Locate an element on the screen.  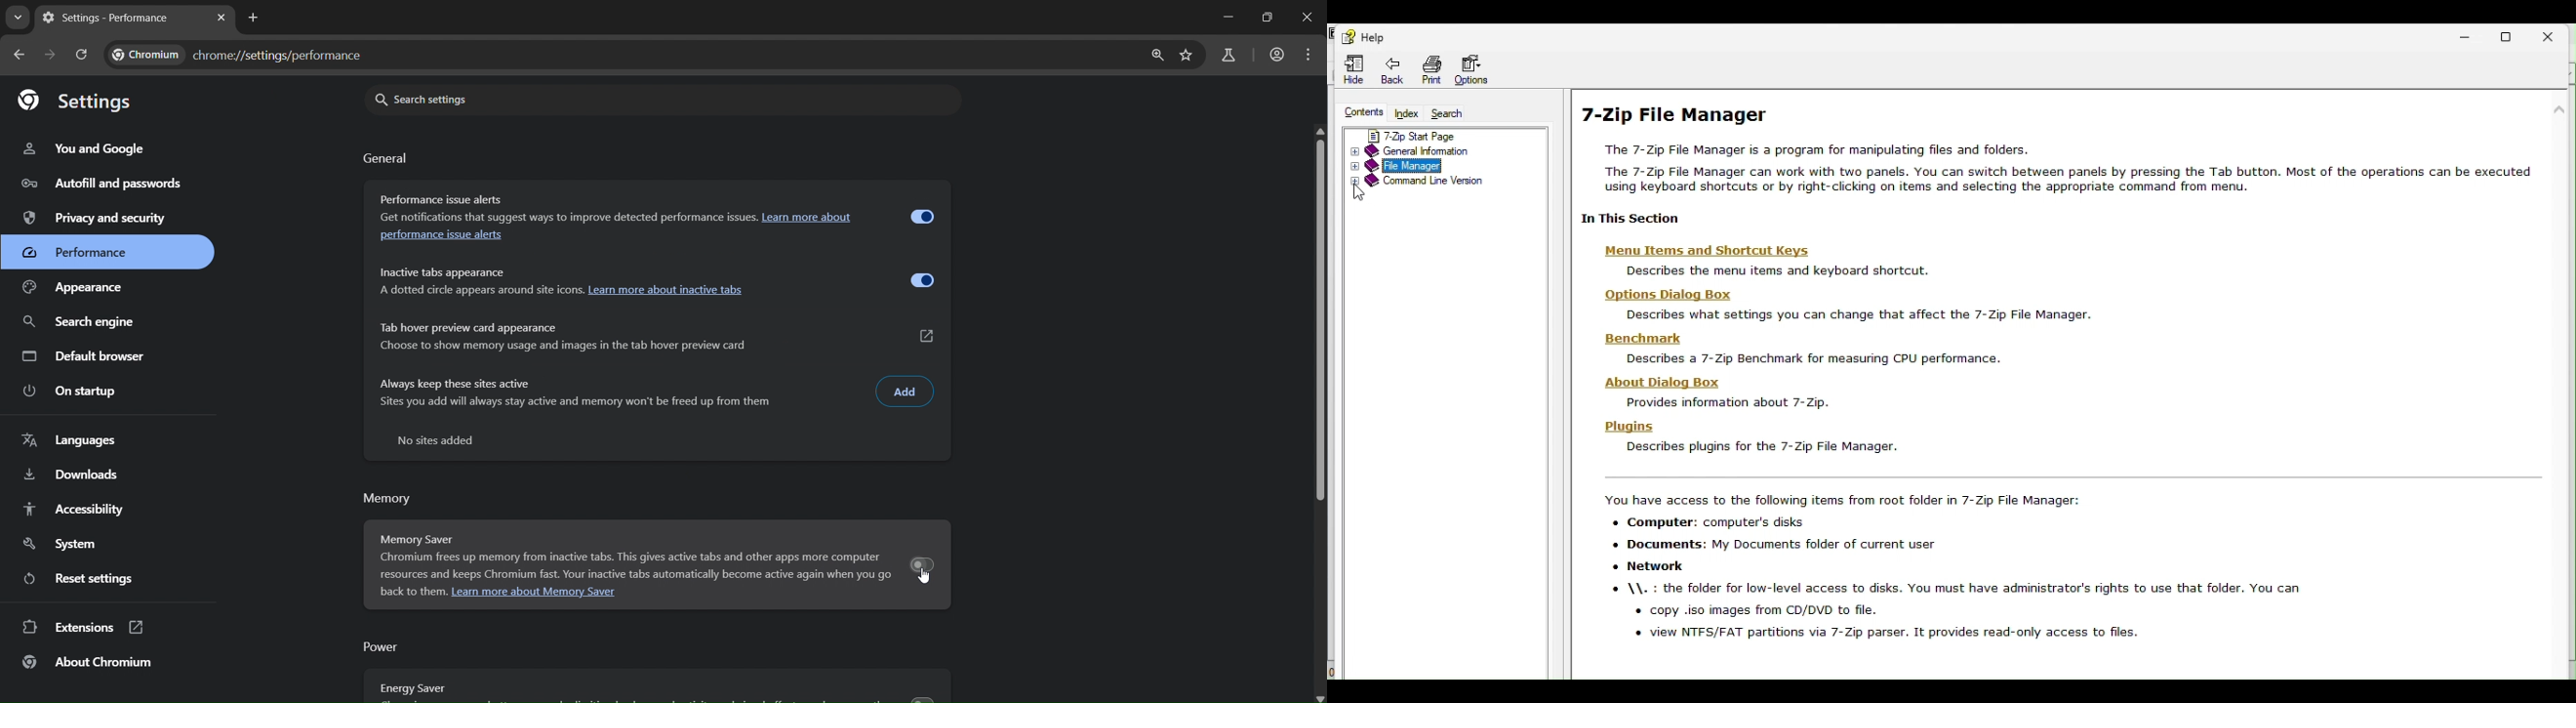
Print is located at coordinates (1430, 69).